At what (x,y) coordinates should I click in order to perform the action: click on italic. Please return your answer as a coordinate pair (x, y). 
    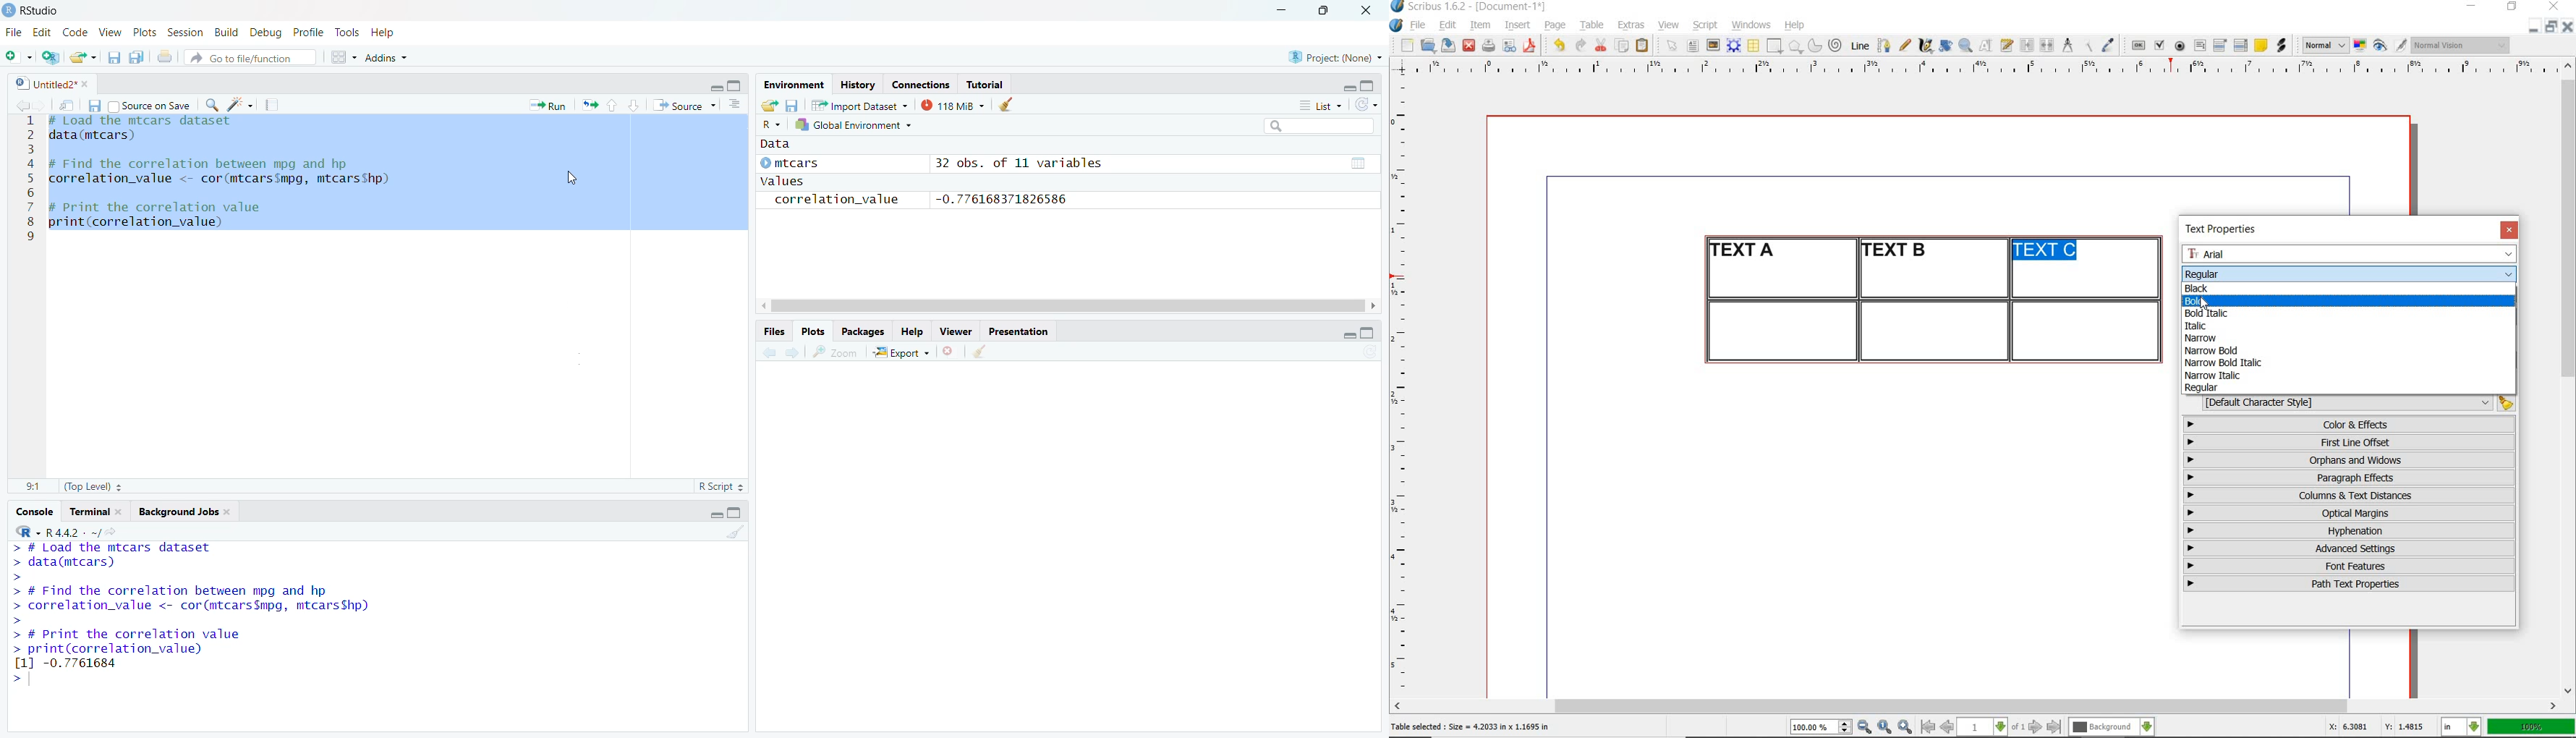
    Looking at the image, I should click on (2194, 326).